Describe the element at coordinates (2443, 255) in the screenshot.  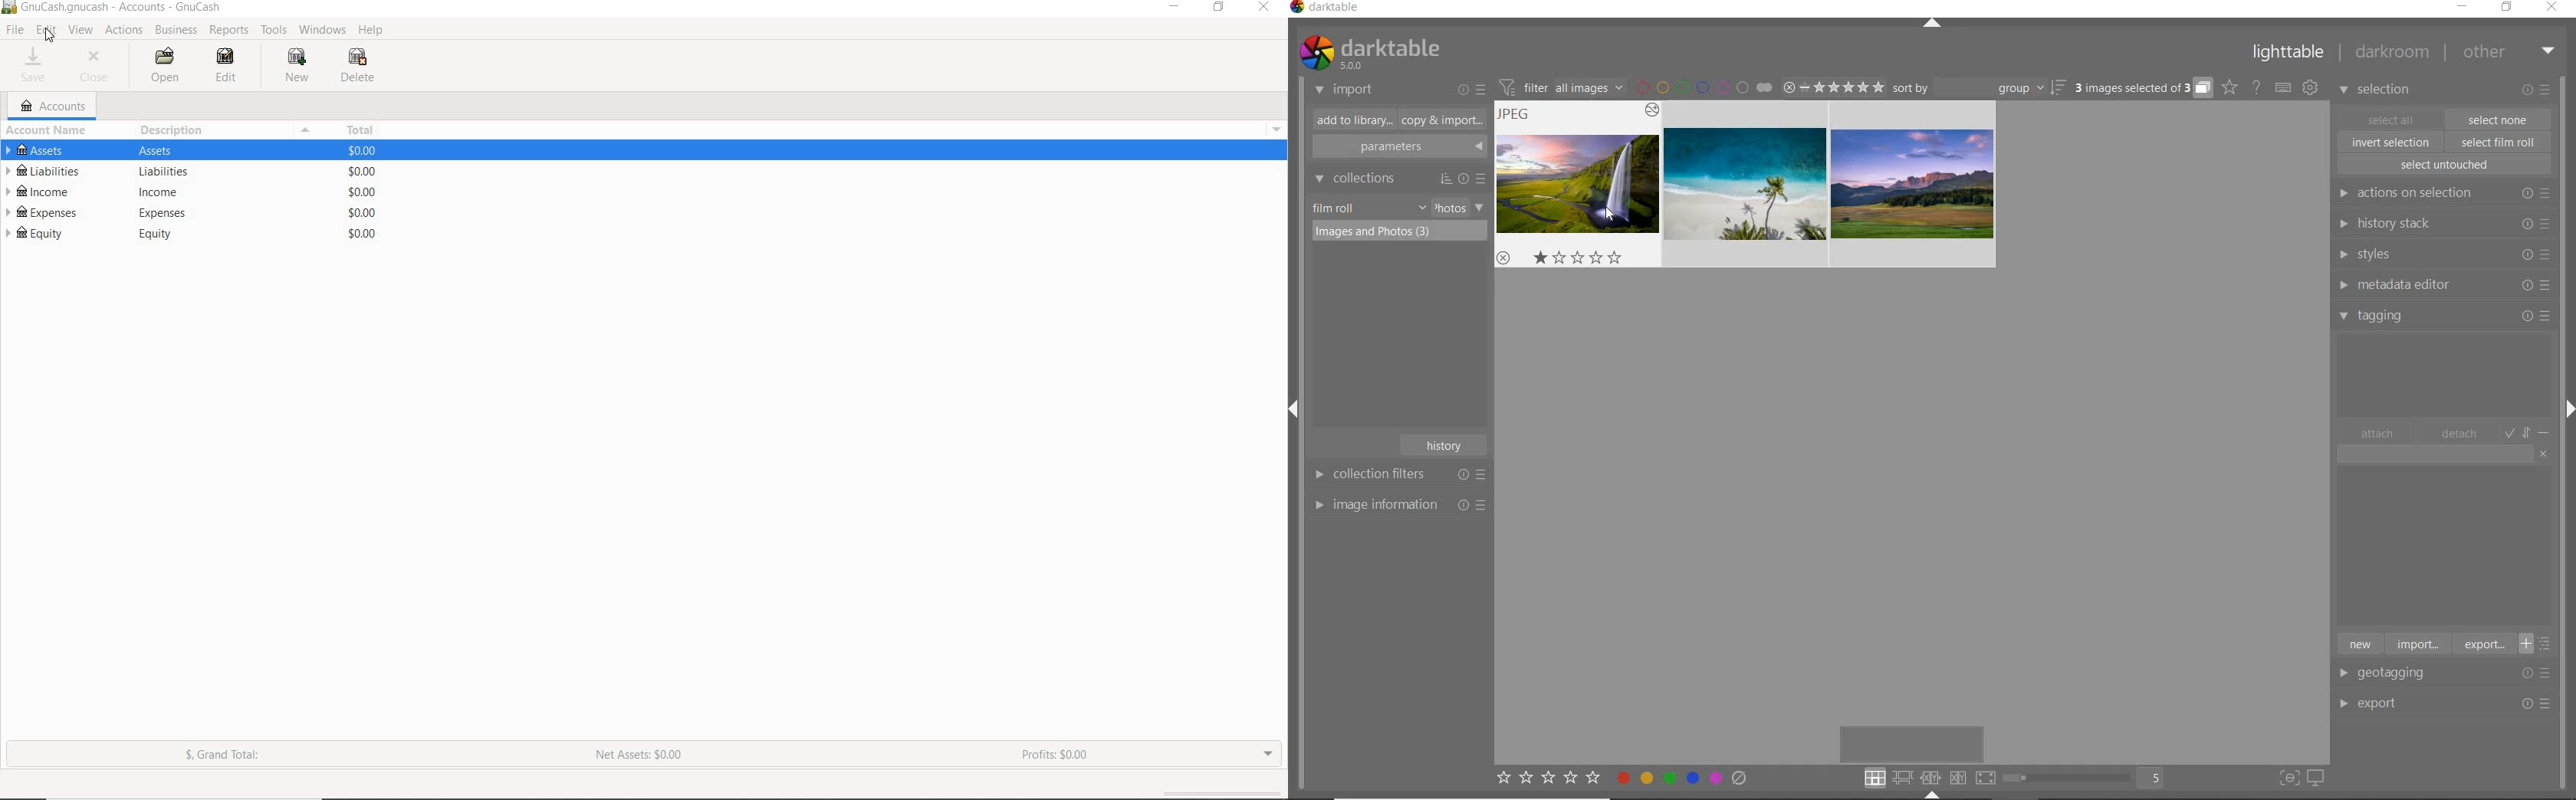
I see `styles` at that location.